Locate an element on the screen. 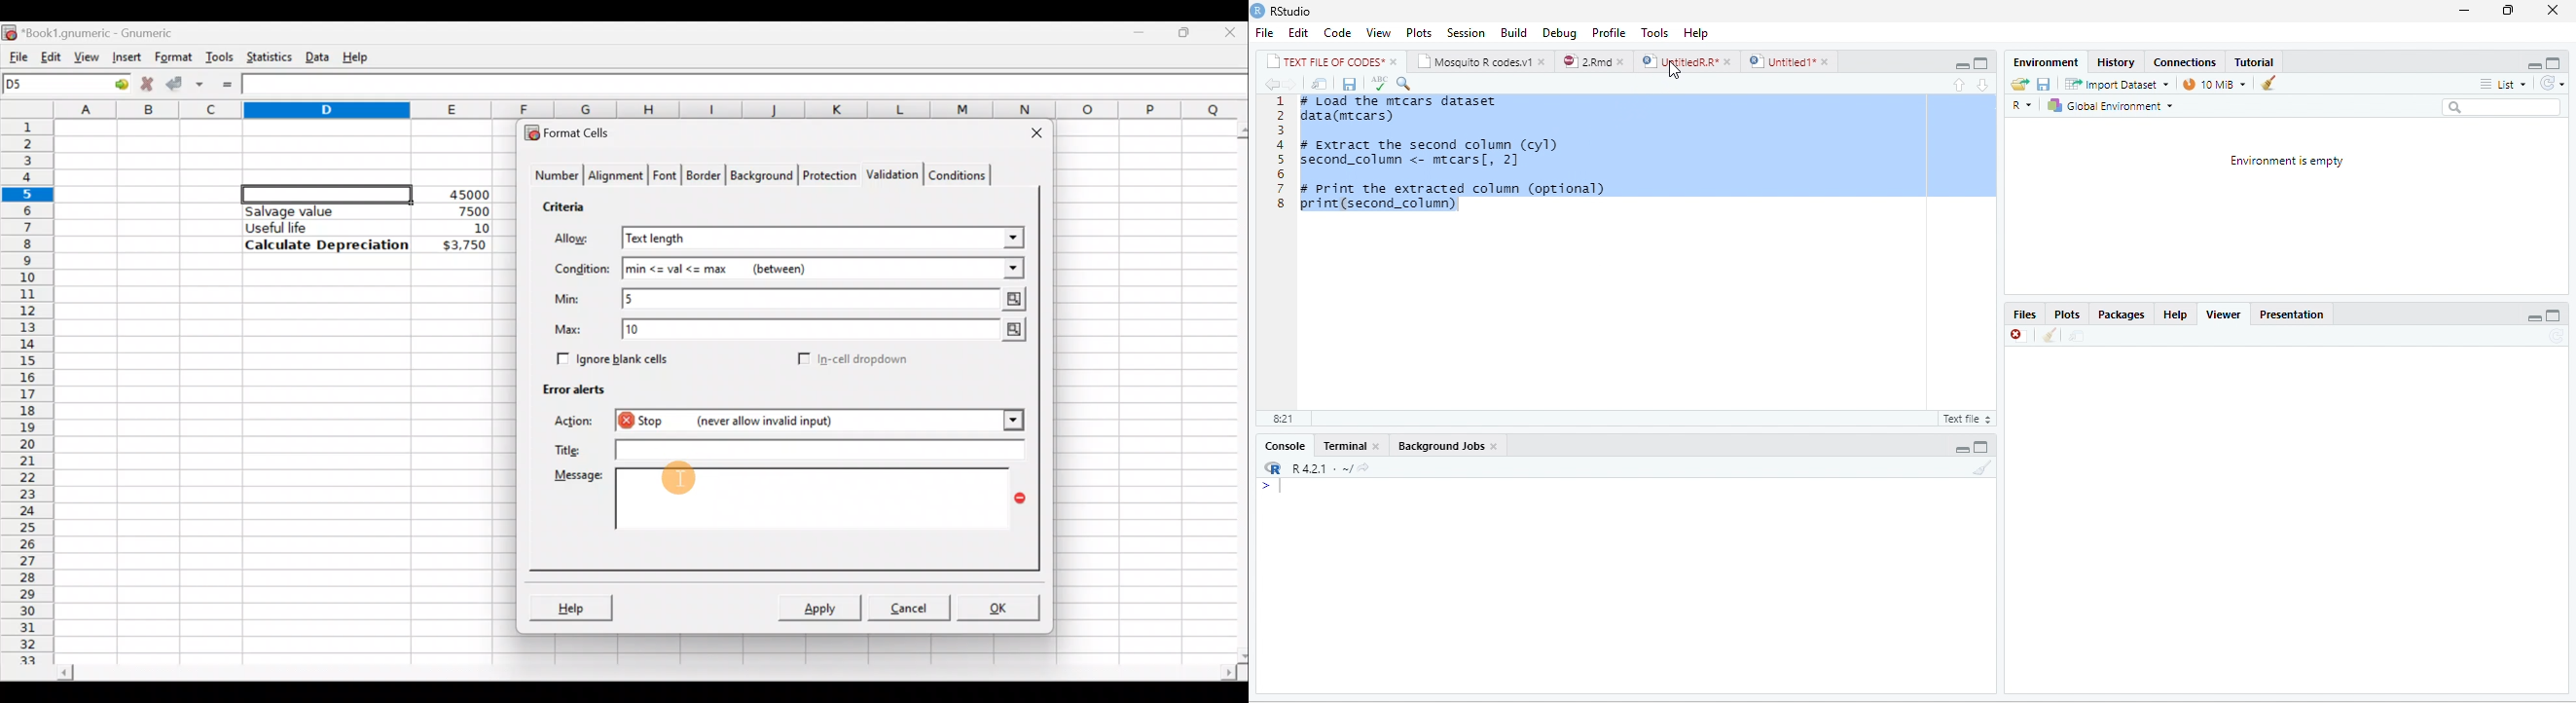  Tools is located at coordinates (1655, 31).